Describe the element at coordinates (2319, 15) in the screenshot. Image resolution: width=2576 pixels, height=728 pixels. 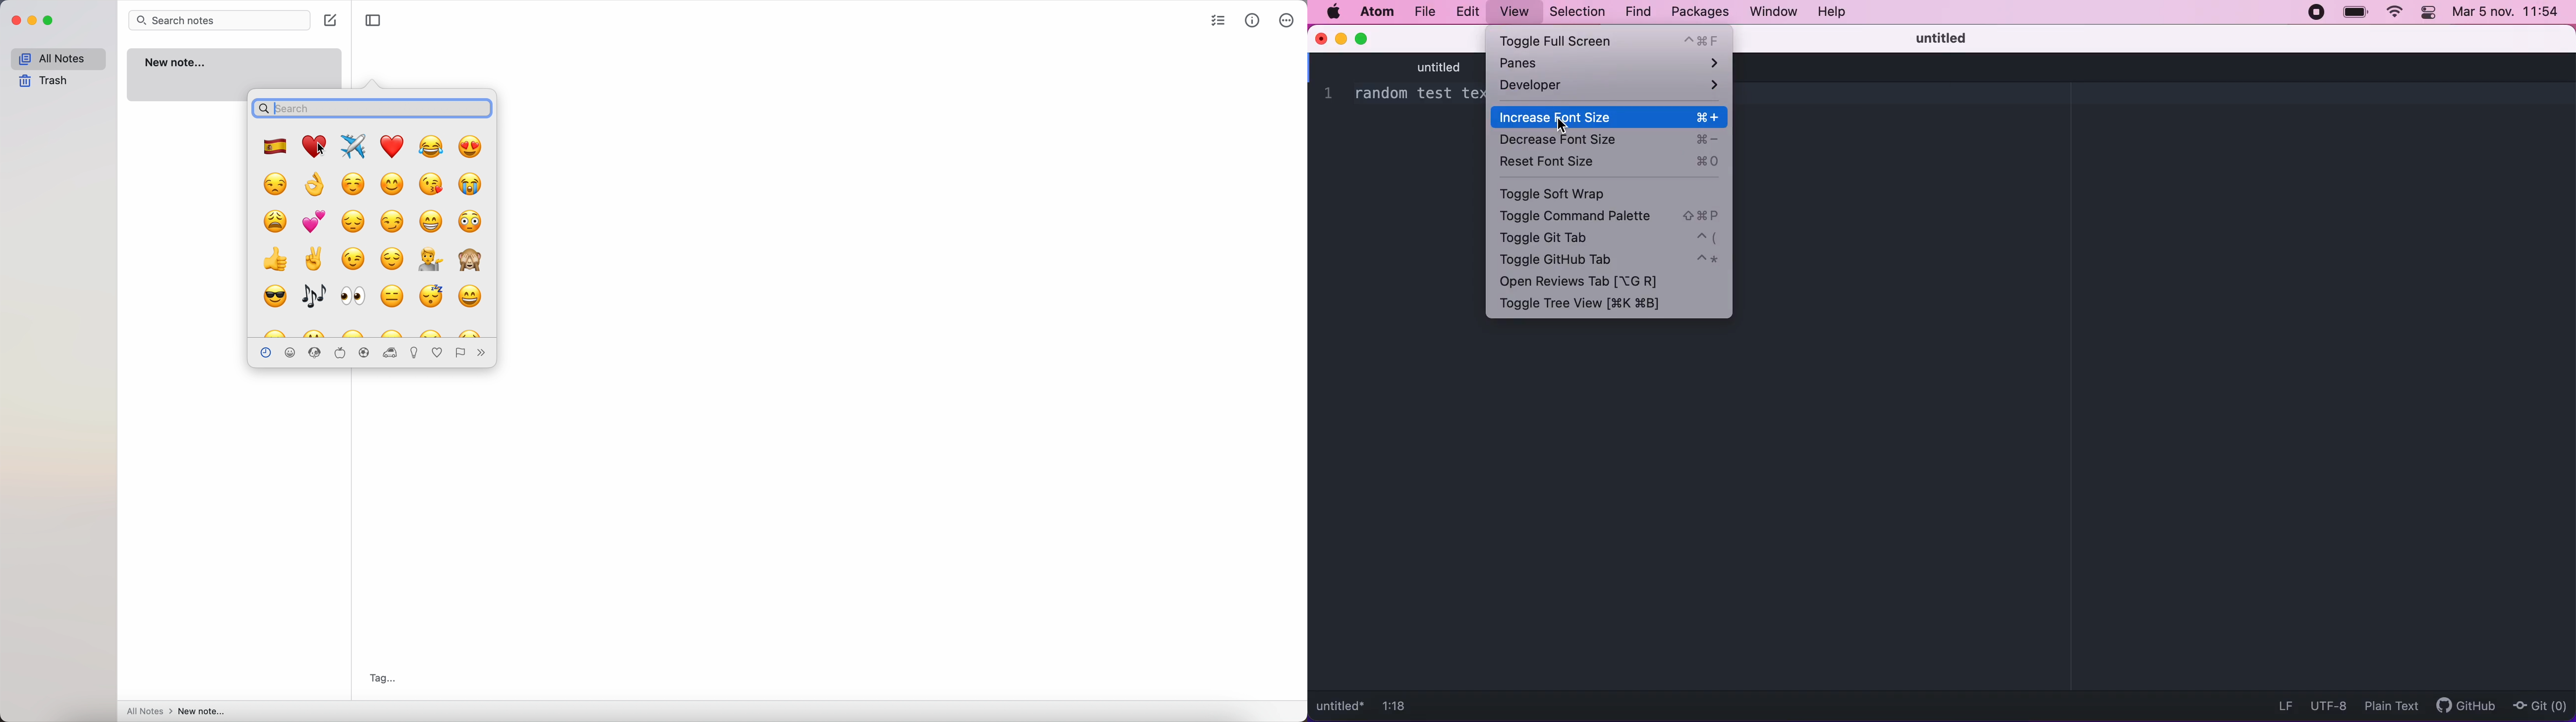
I see `recording stopped` at that location.